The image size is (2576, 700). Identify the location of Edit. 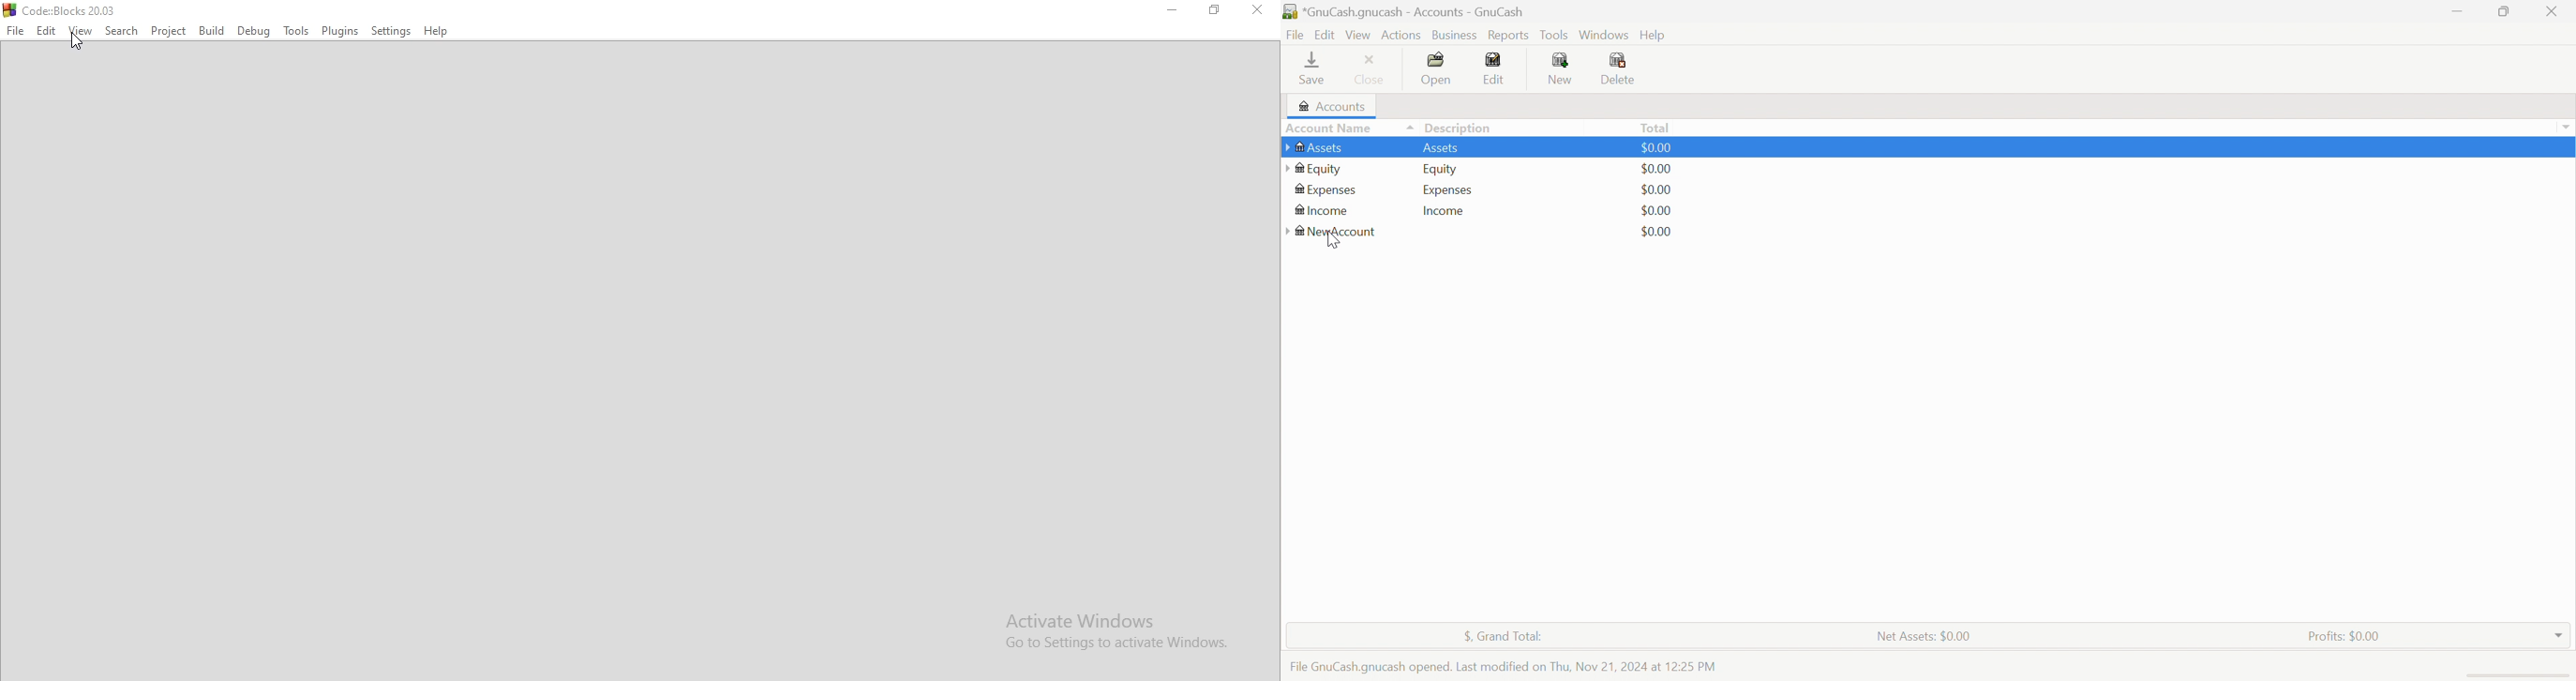
(1495, 68).